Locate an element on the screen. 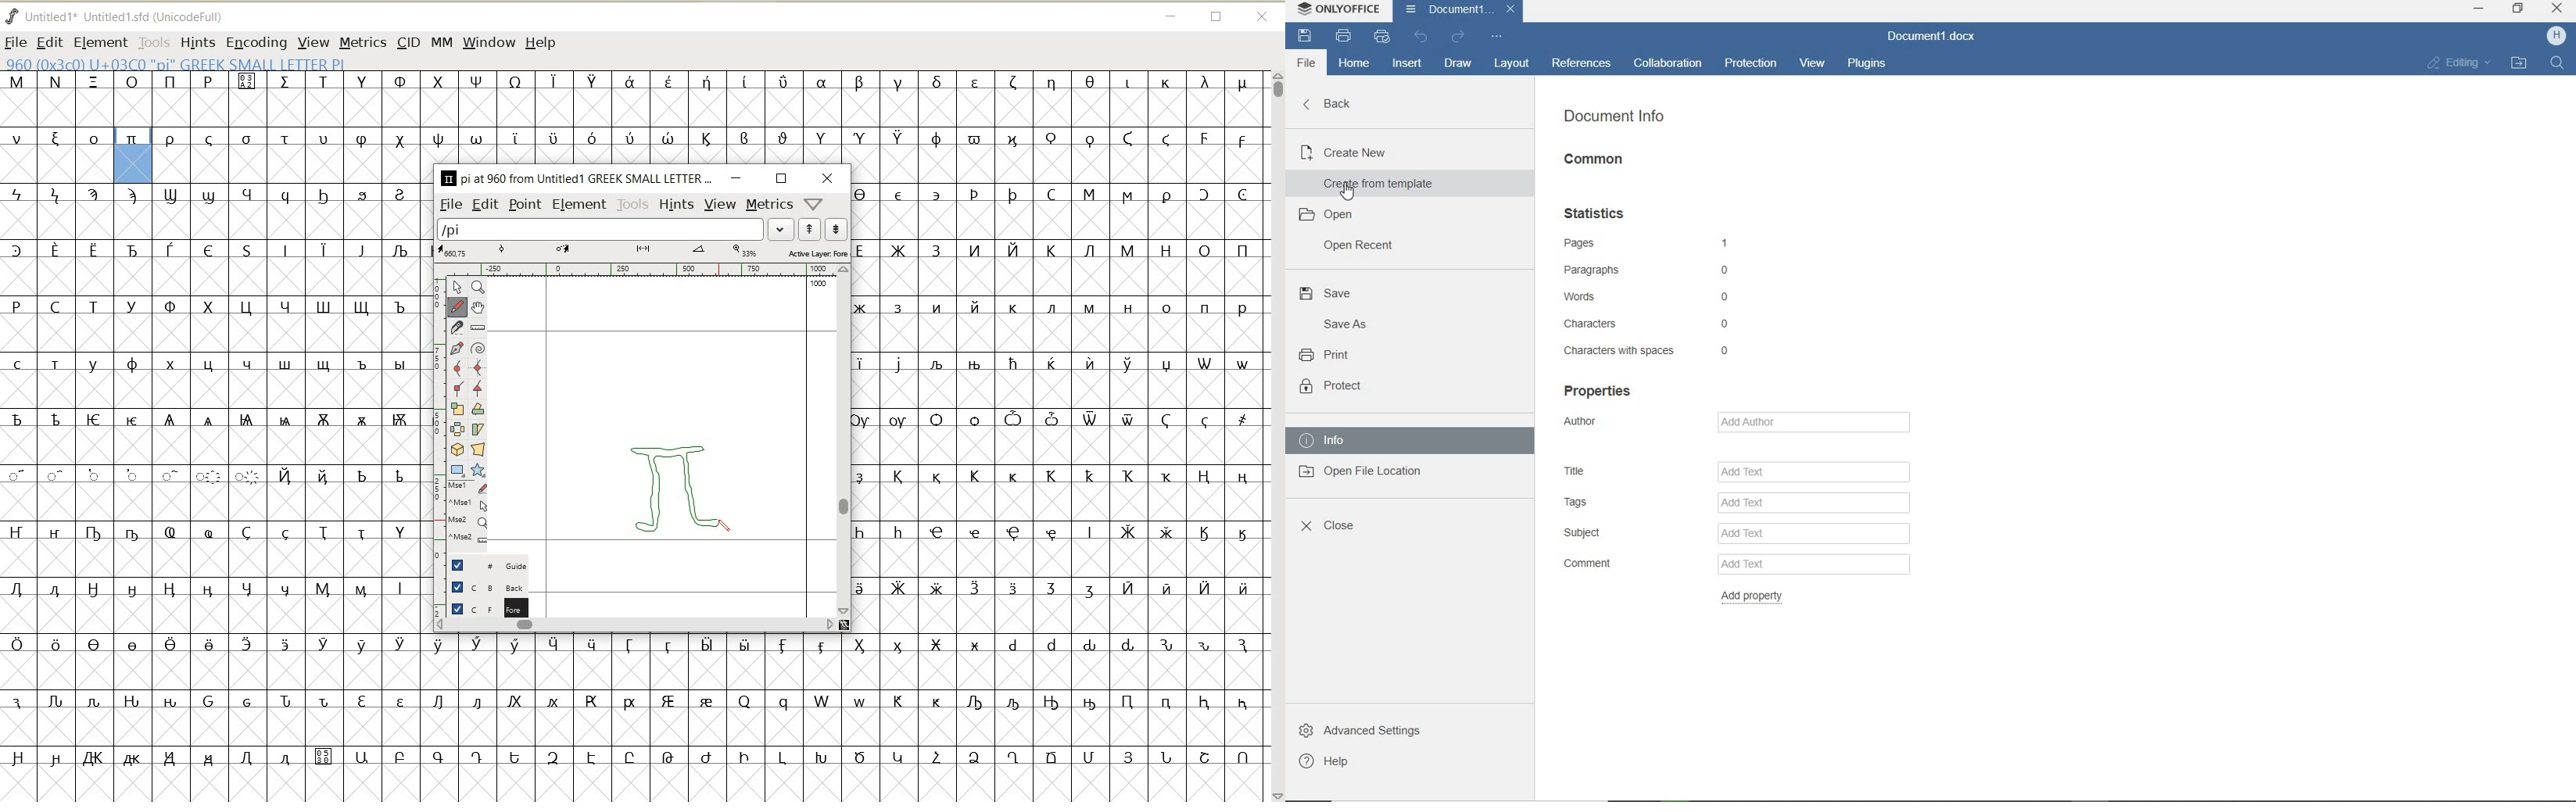 This screenshot has width=2576, height=812. protection is located at coordinates (1749, 62).